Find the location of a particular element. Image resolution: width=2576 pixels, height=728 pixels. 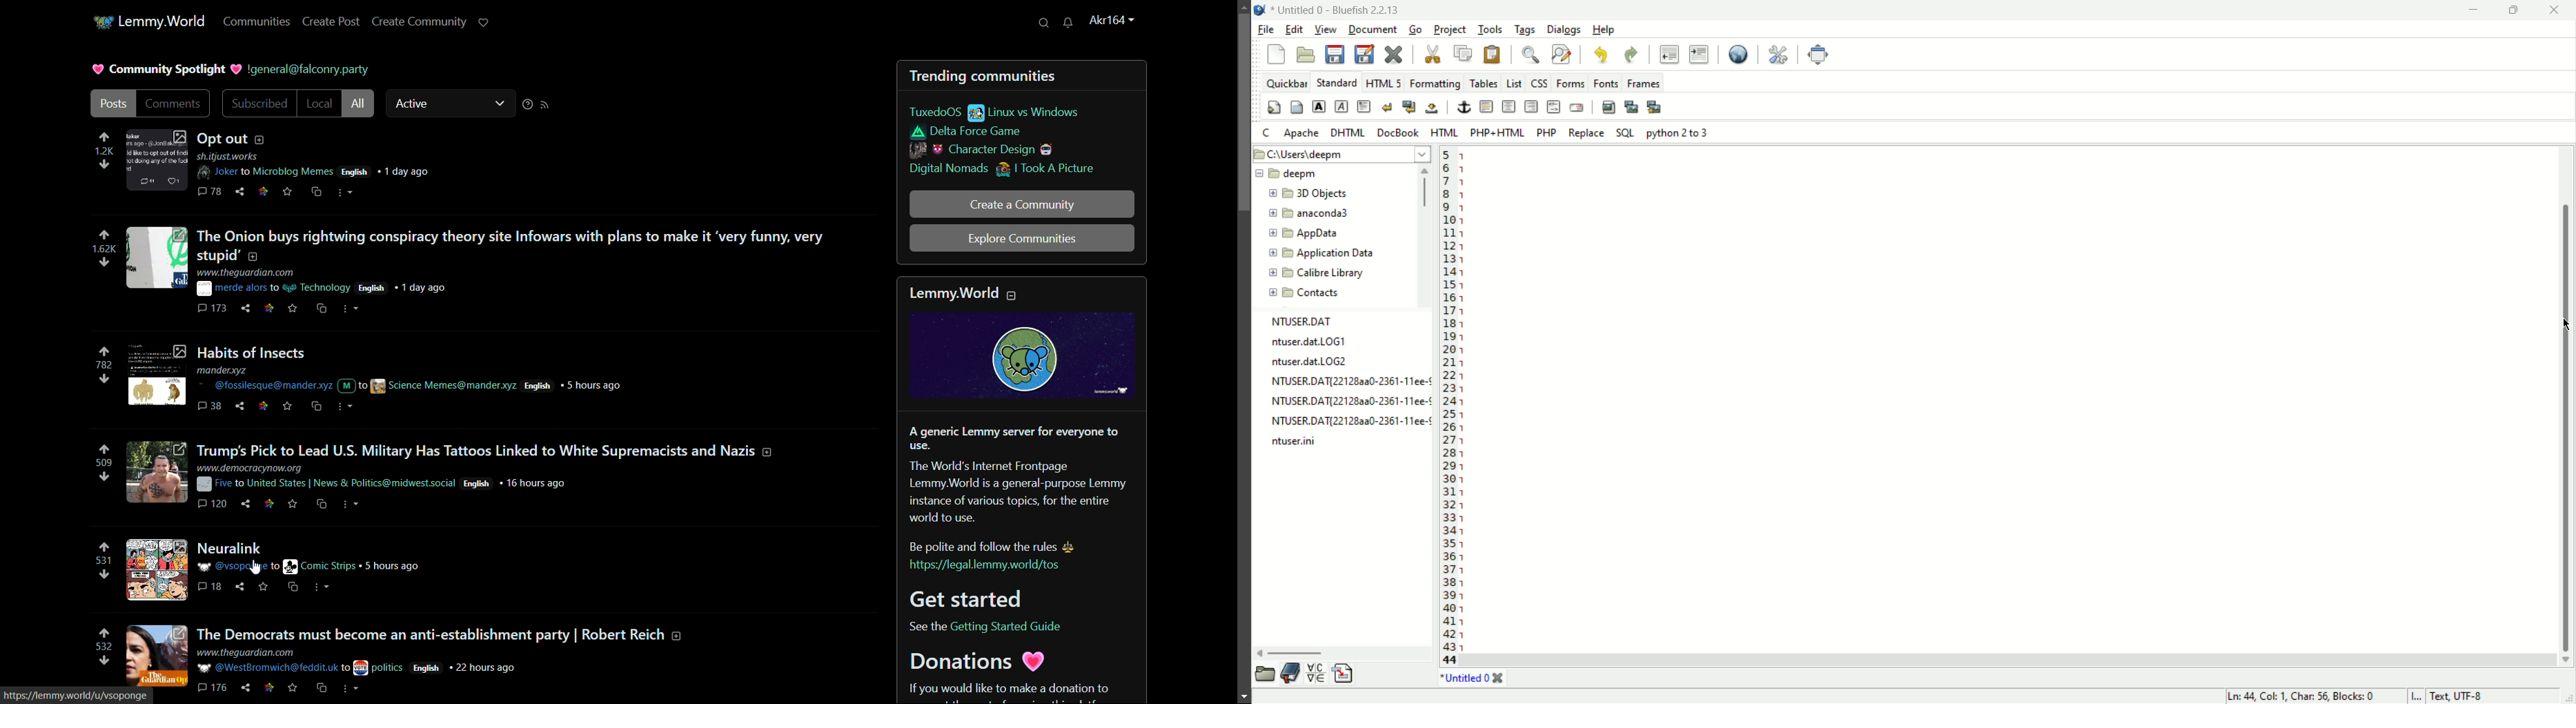

number of votes is located at coordinates (104, 647).